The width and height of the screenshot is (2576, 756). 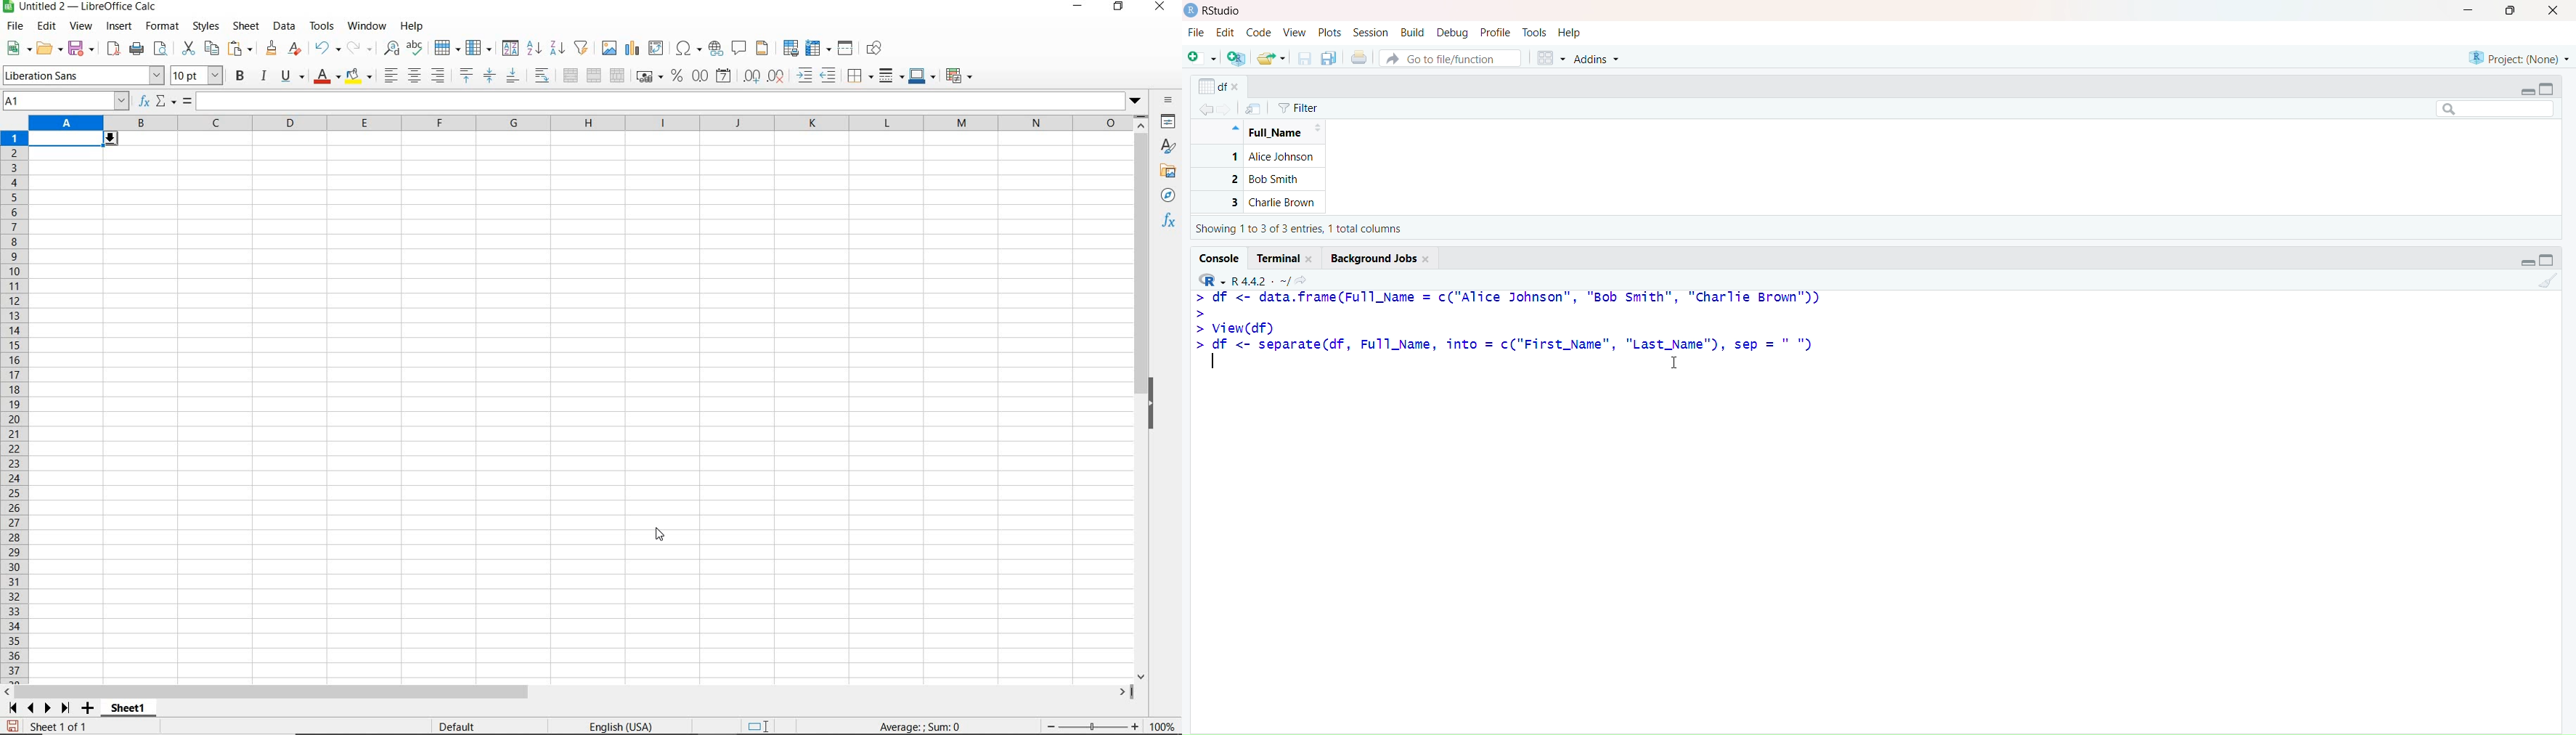 I want to click on Create a project, so click(x=1237, y=58).